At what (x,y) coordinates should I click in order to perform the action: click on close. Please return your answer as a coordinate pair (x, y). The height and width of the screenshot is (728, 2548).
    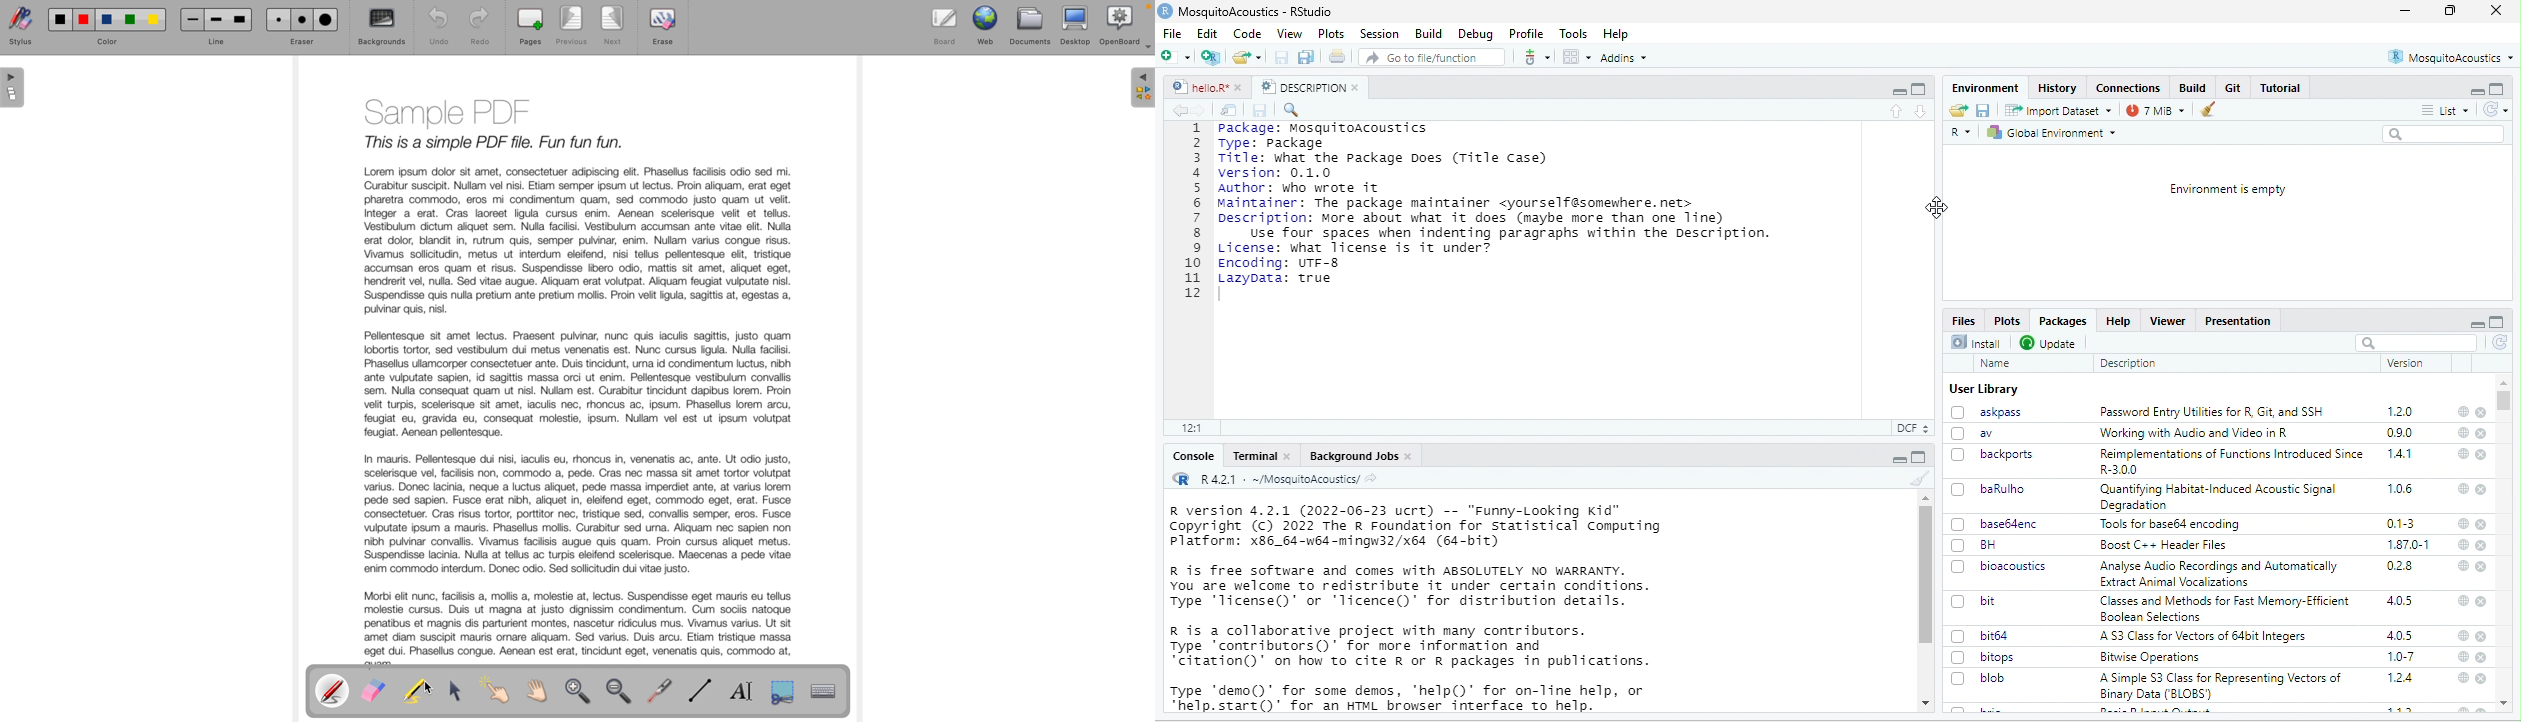
    Looking at the image, I should click on (2483, 637).